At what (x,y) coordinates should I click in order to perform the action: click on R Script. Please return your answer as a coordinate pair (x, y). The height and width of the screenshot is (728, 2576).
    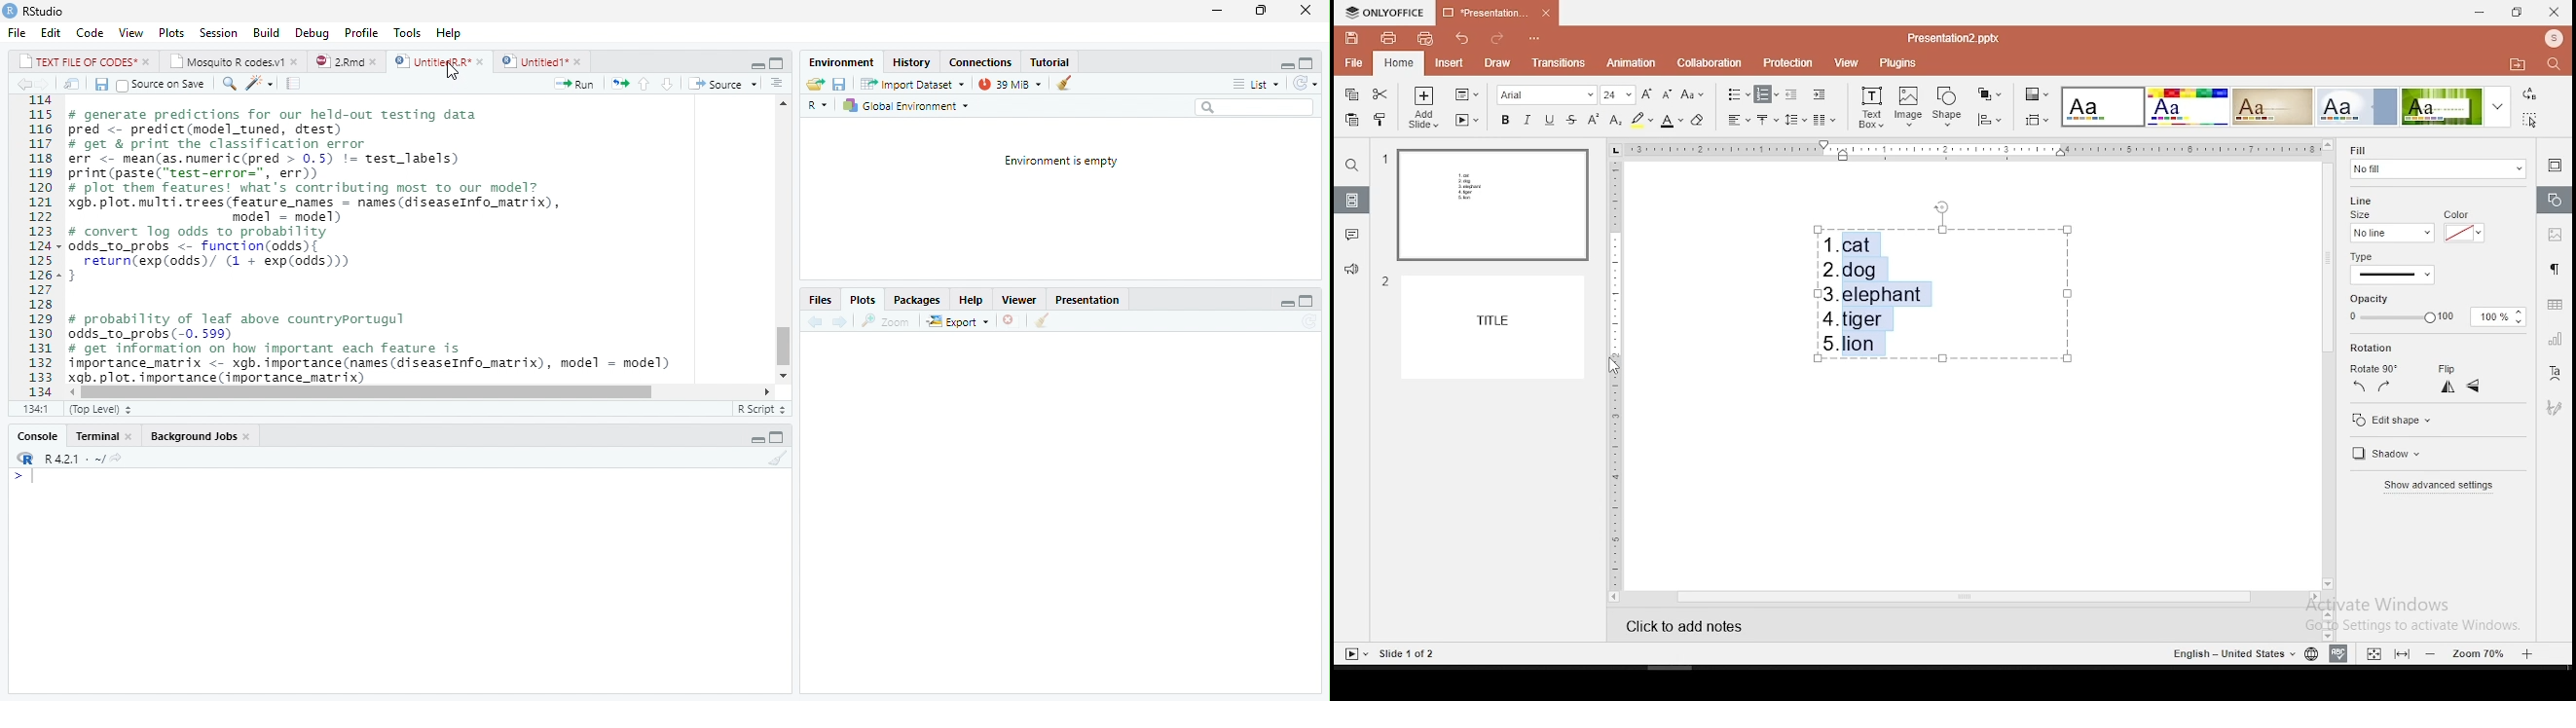
    Looking at the image, I should click on (762, 407).